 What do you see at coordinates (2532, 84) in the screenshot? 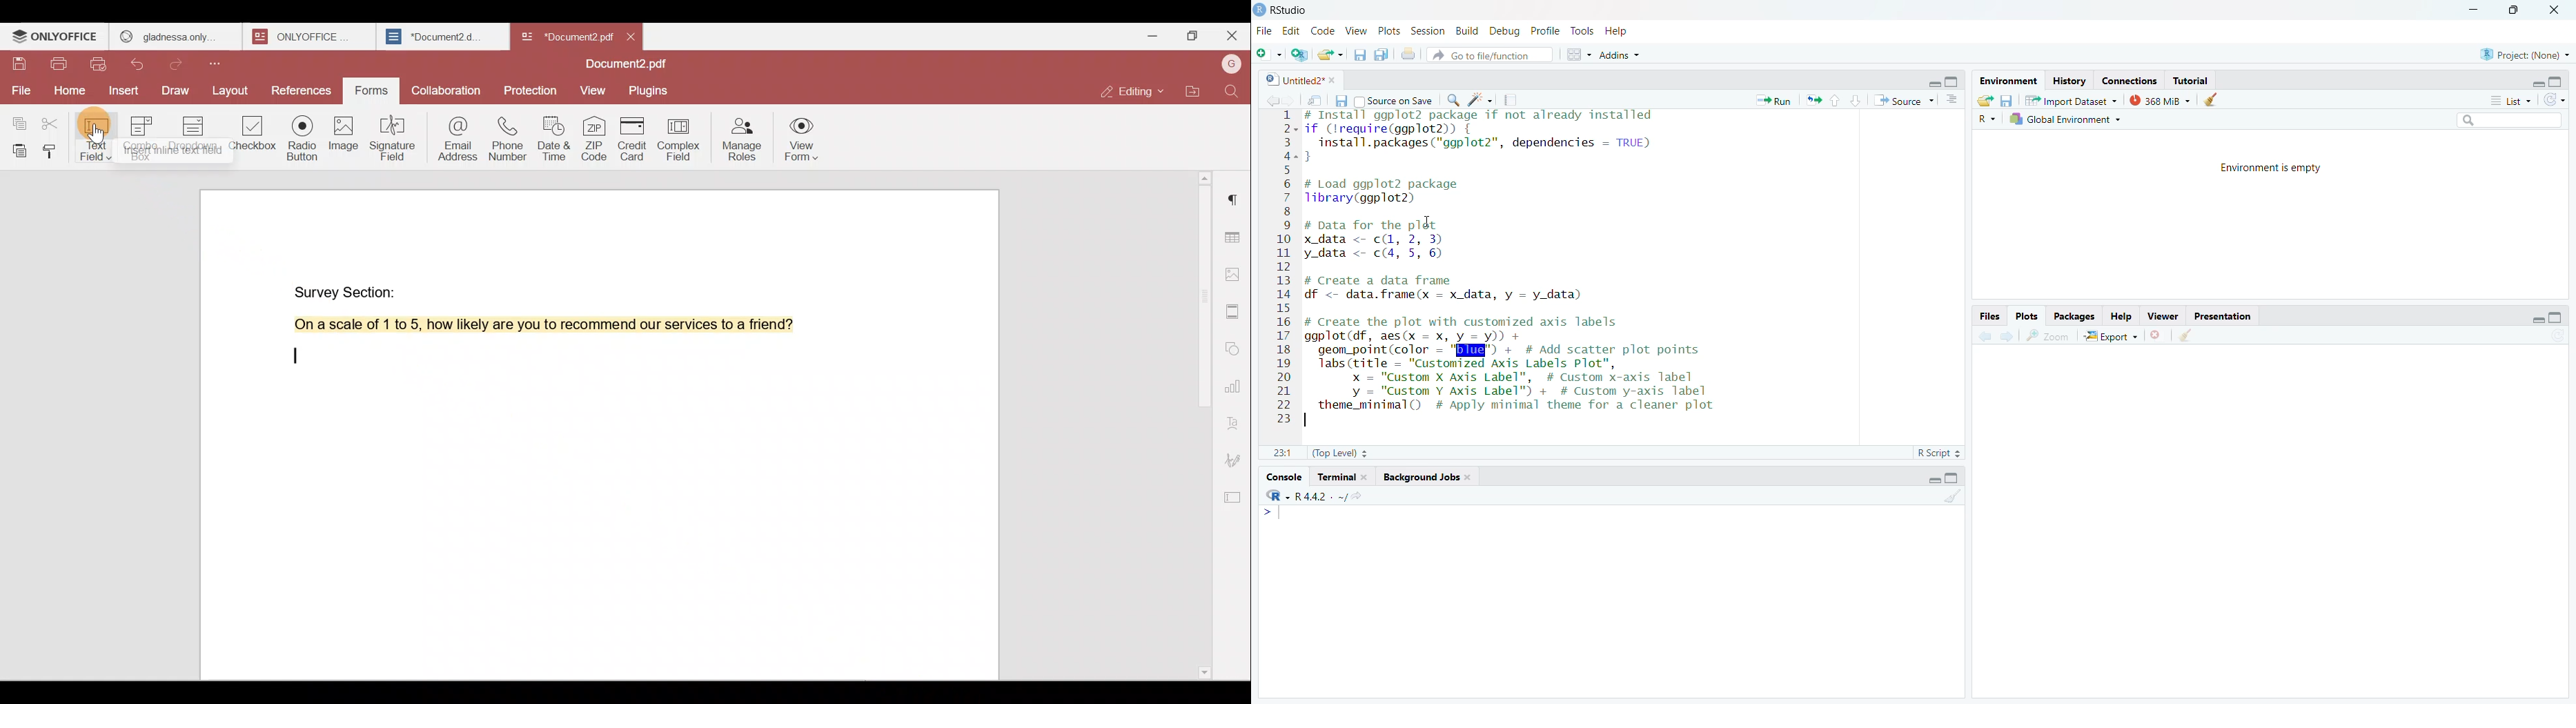
I see `minimise` at bounding box center [2532, 84].